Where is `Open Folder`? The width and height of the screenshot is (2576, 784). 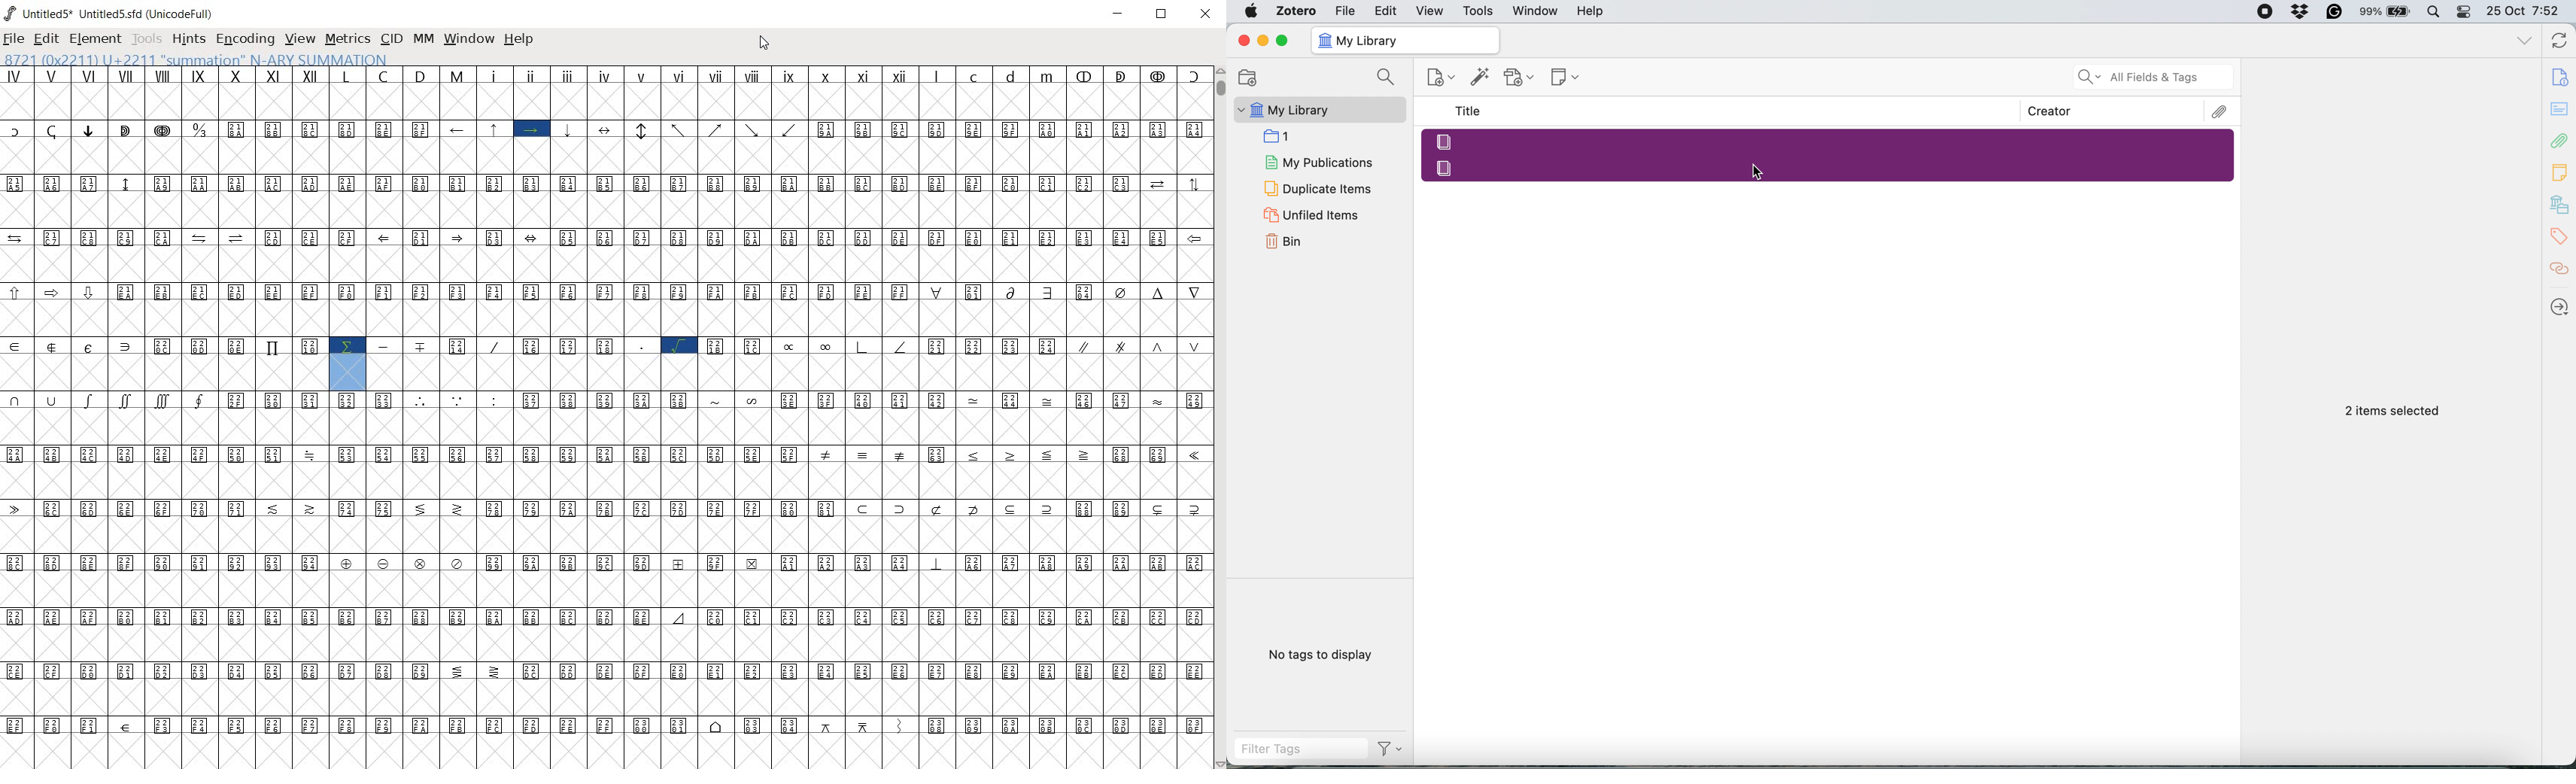 Open Folder is located at coordinates (1246, 77).